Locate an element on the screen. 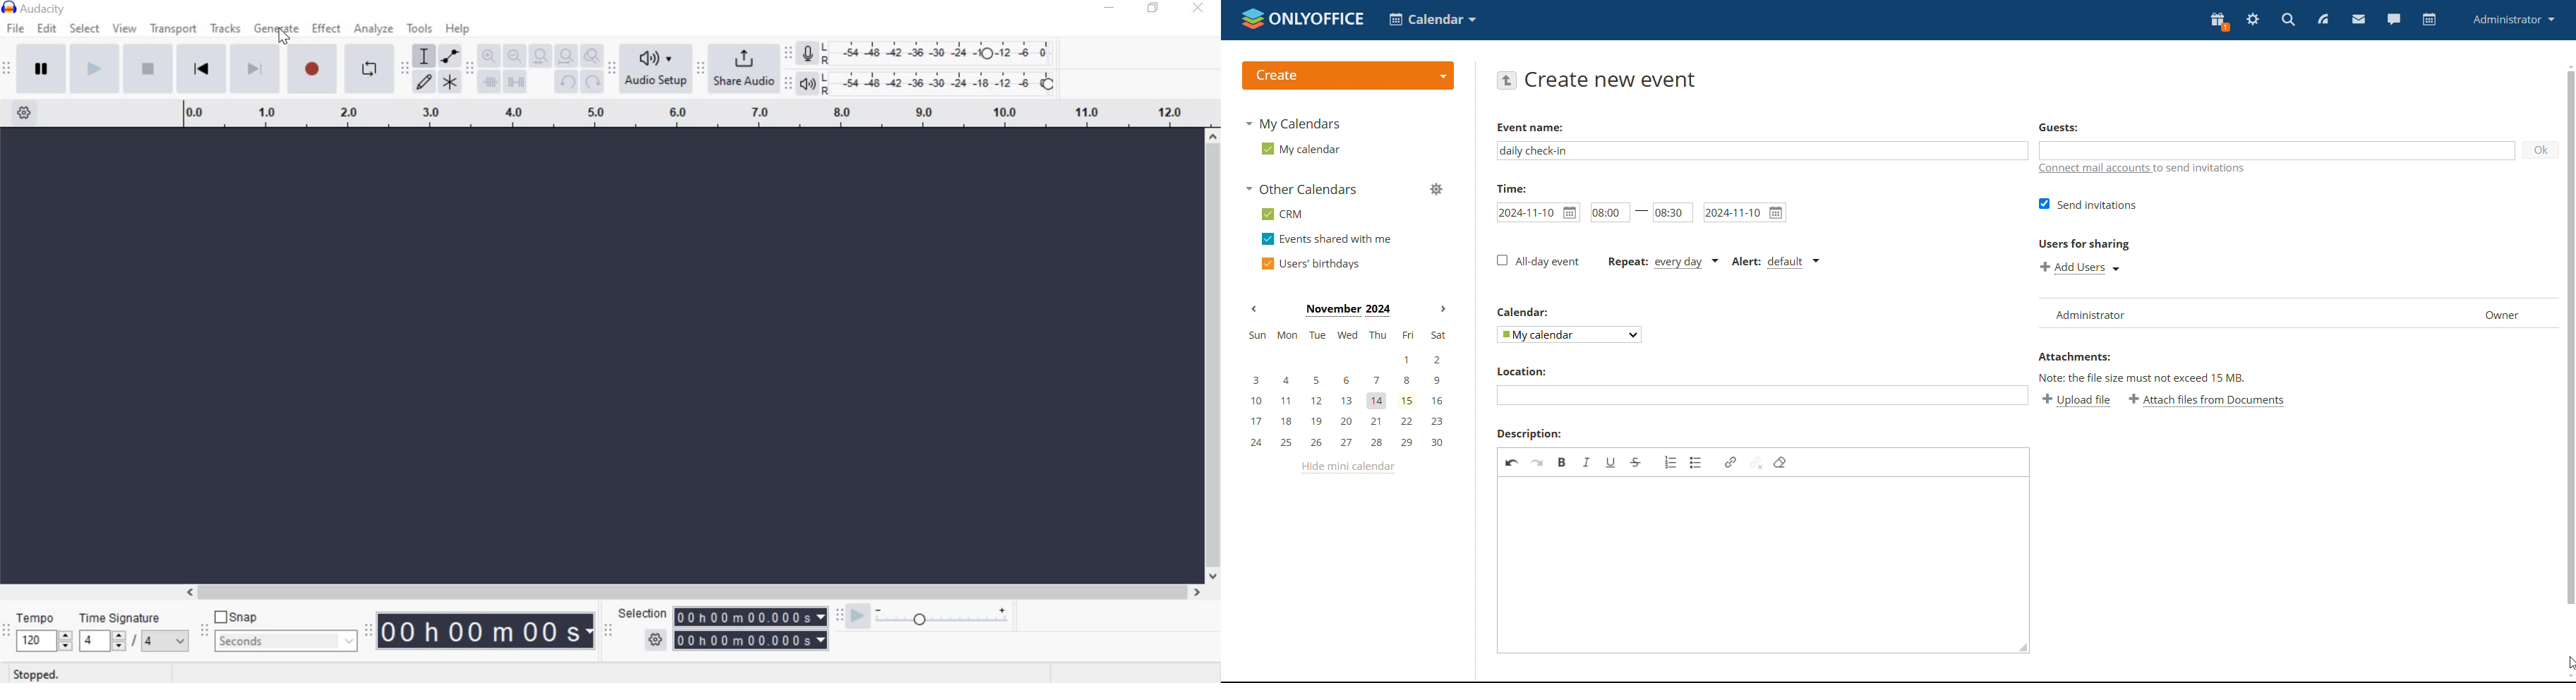 The width and height of the screenshot is (2576, 700). selection option is located at coordinates (656, 638).